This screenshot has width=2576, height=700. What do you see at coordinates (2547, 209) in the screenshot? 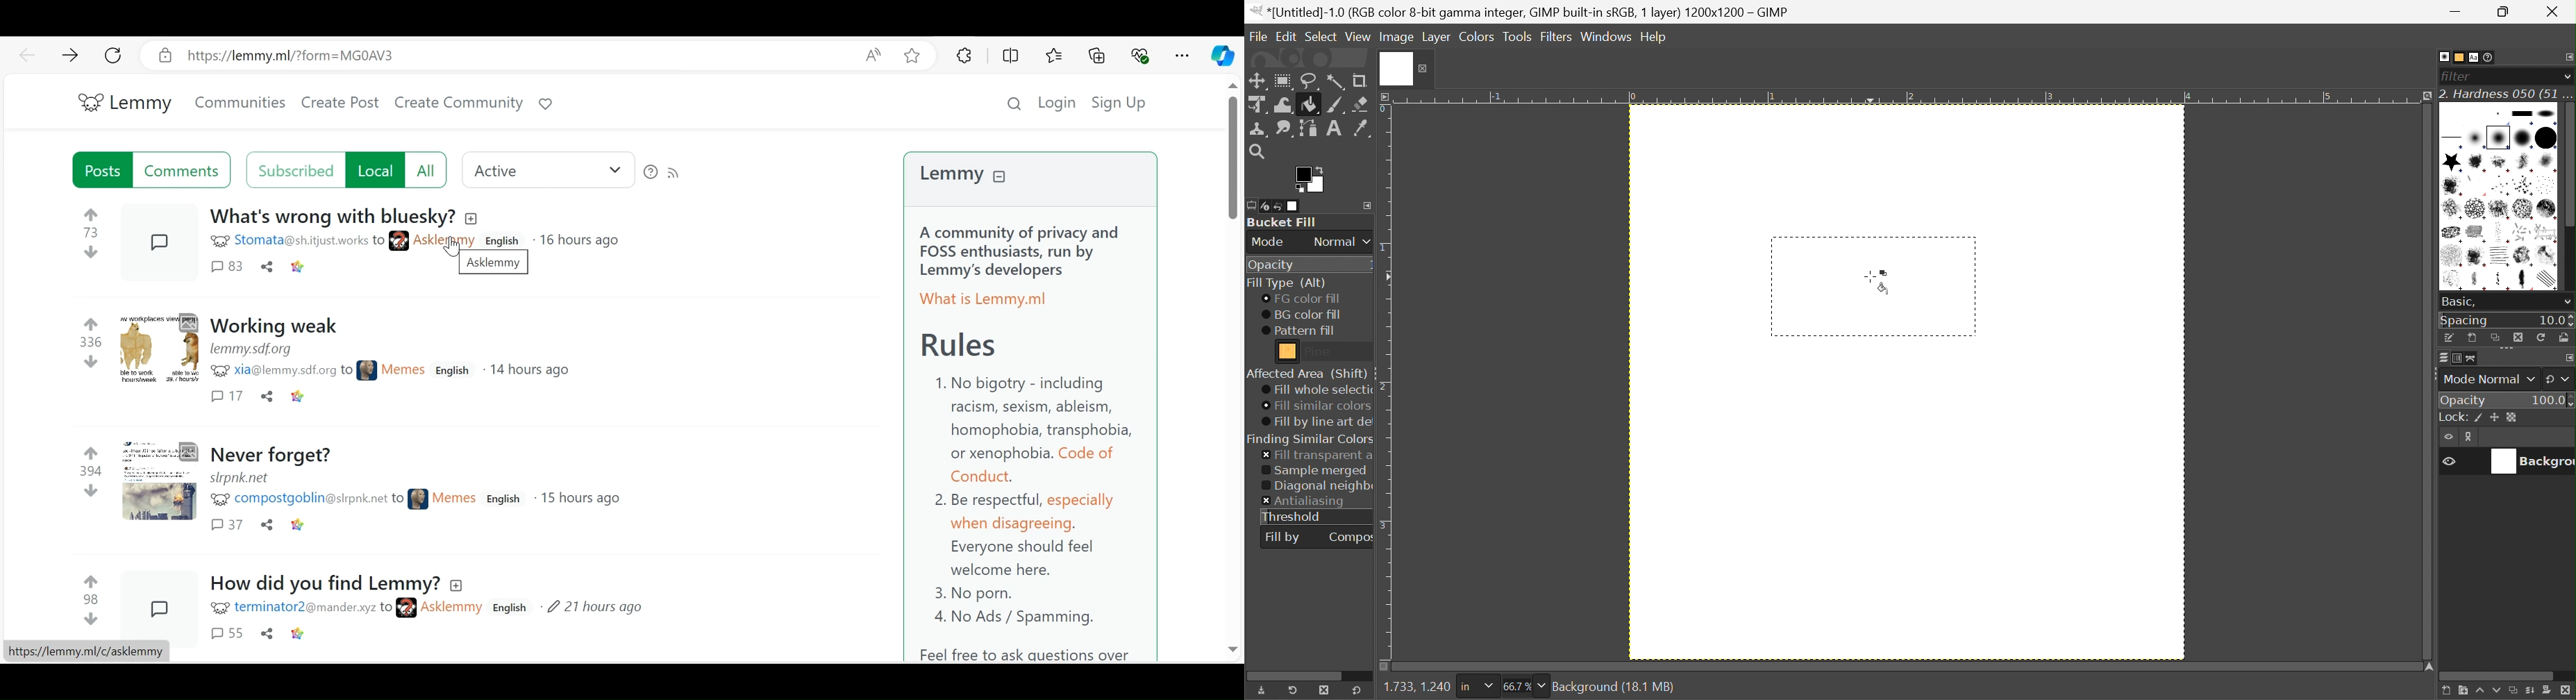
I see `Chalk 03` at bounding box center [2547, 209].